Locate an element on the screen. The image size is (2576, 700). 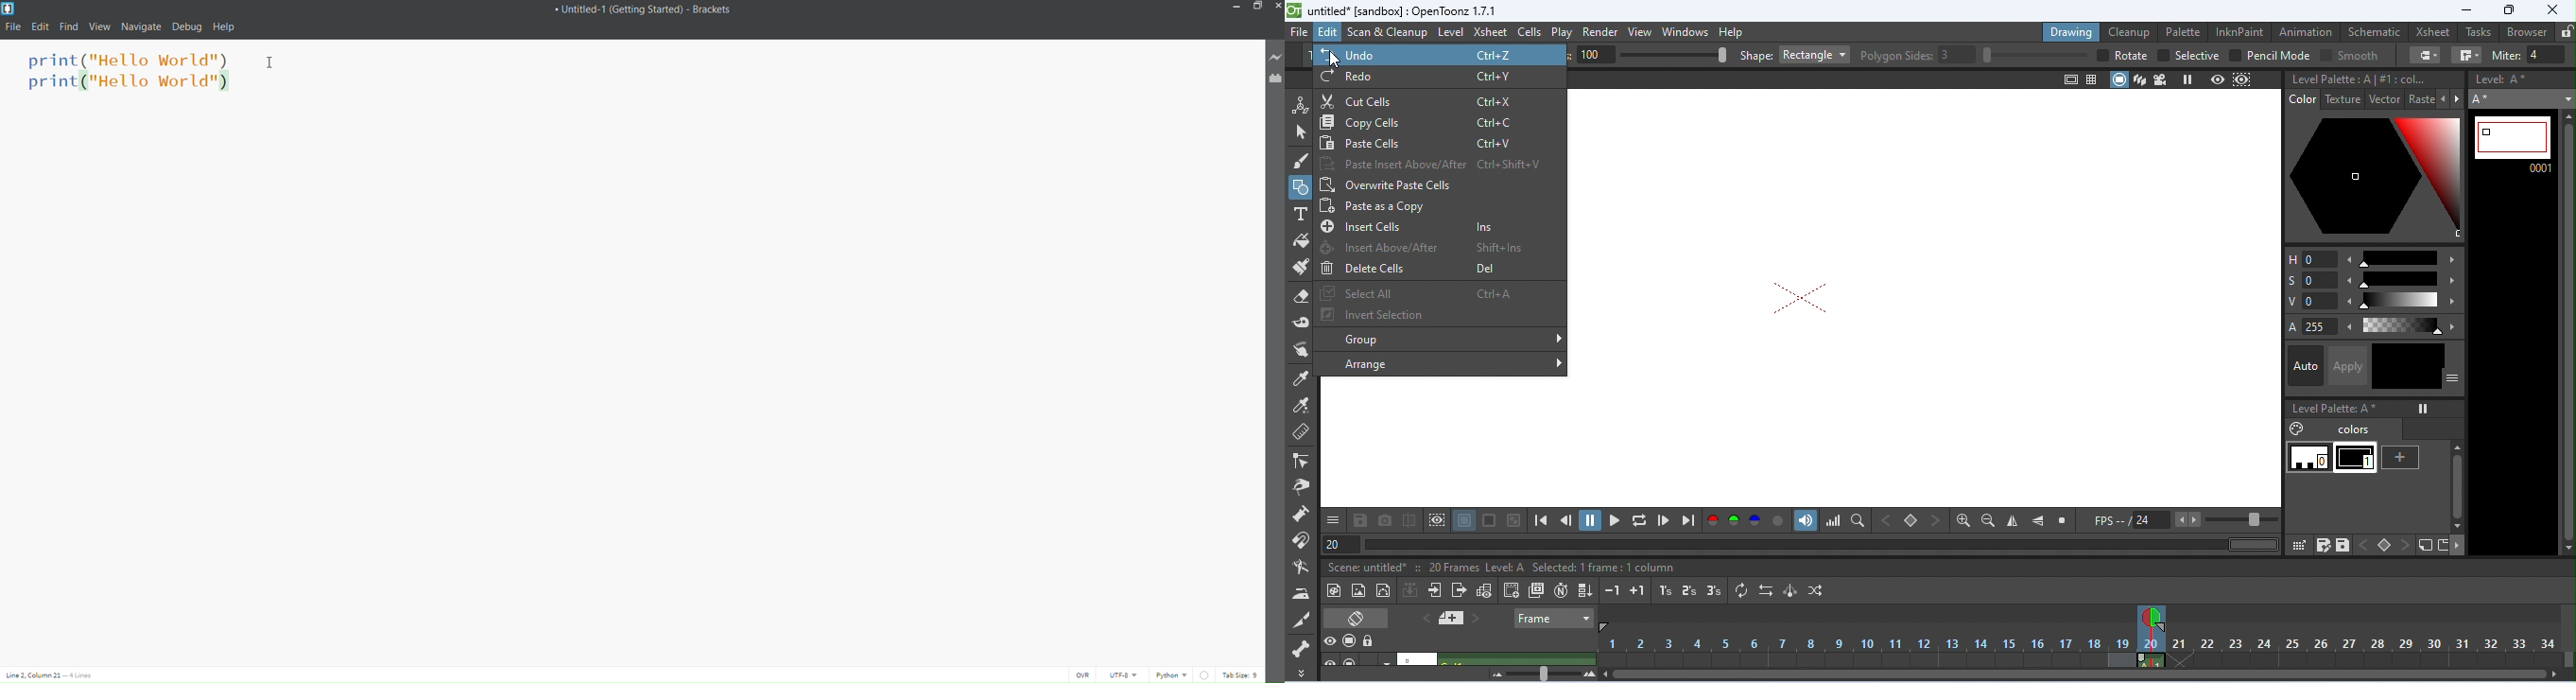
frames is located at coordinates (2085, 646).